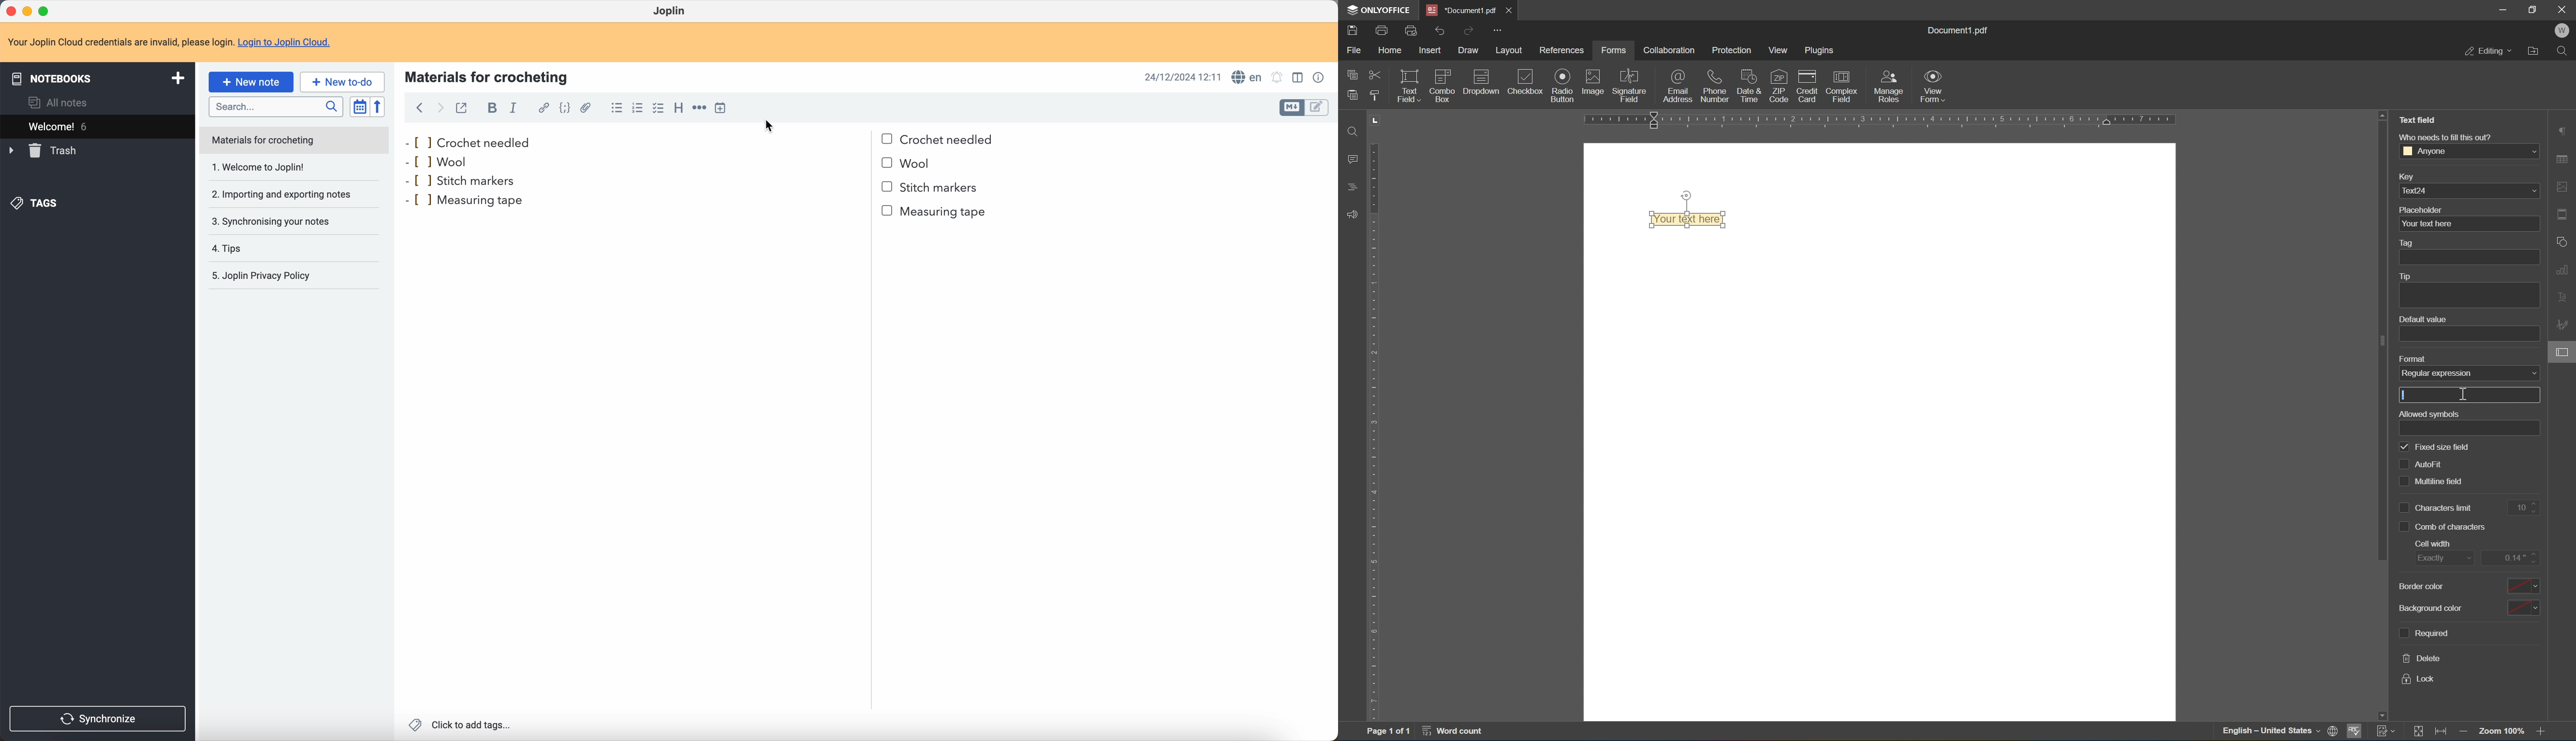 The image size is (2576, 756). Describe the element at coordinates (439, 109) in the screenshot. I see `foward` at that location.